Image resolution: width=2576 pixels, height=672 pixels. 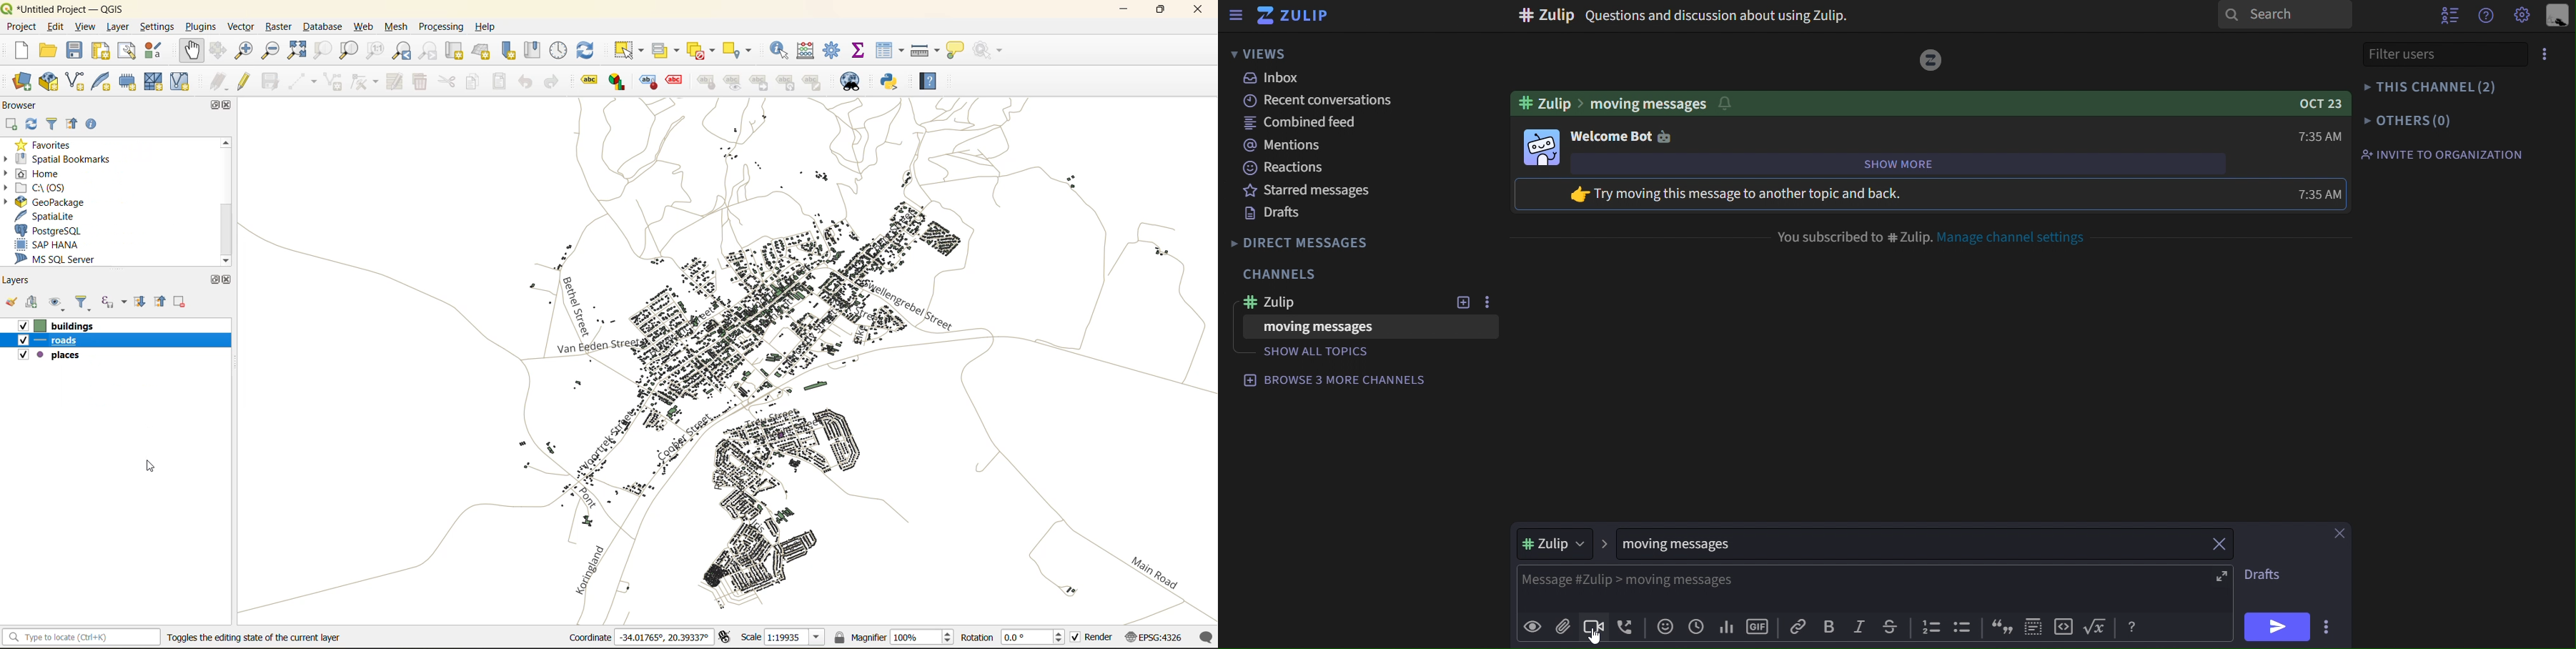 What do you see at coordinates (1324, 102) in the screenshot?
I see `recent conversations` at bounding box center [1324, 102].